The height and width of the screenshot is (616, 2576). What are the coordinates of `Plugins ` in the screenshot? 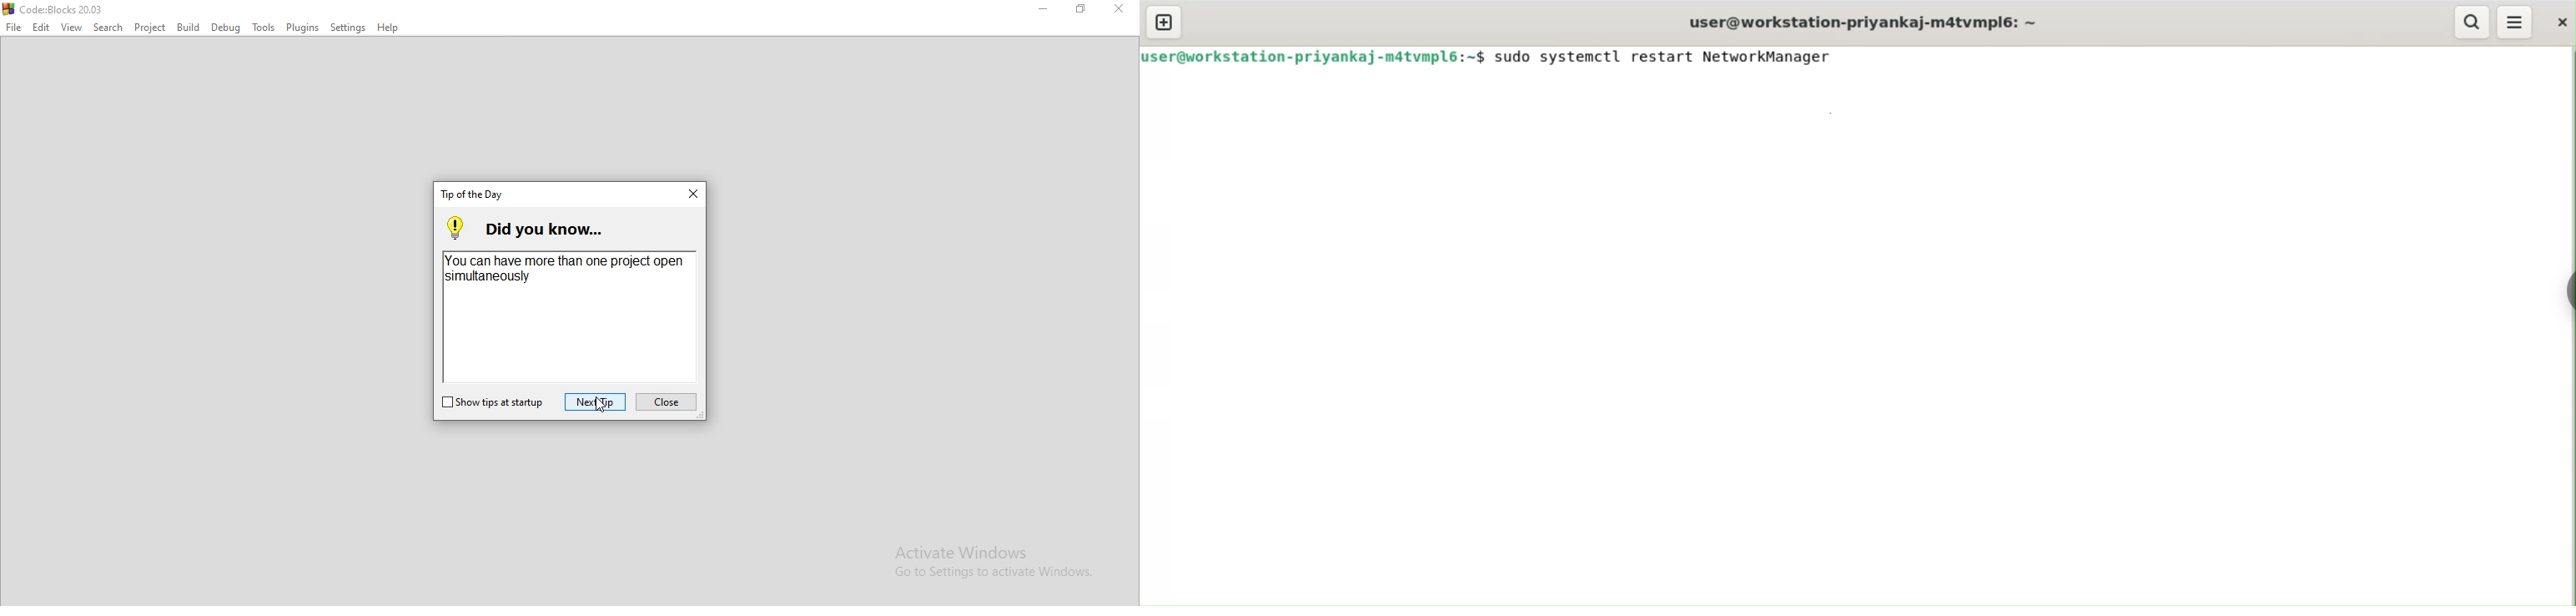 It's located at (302, 29).